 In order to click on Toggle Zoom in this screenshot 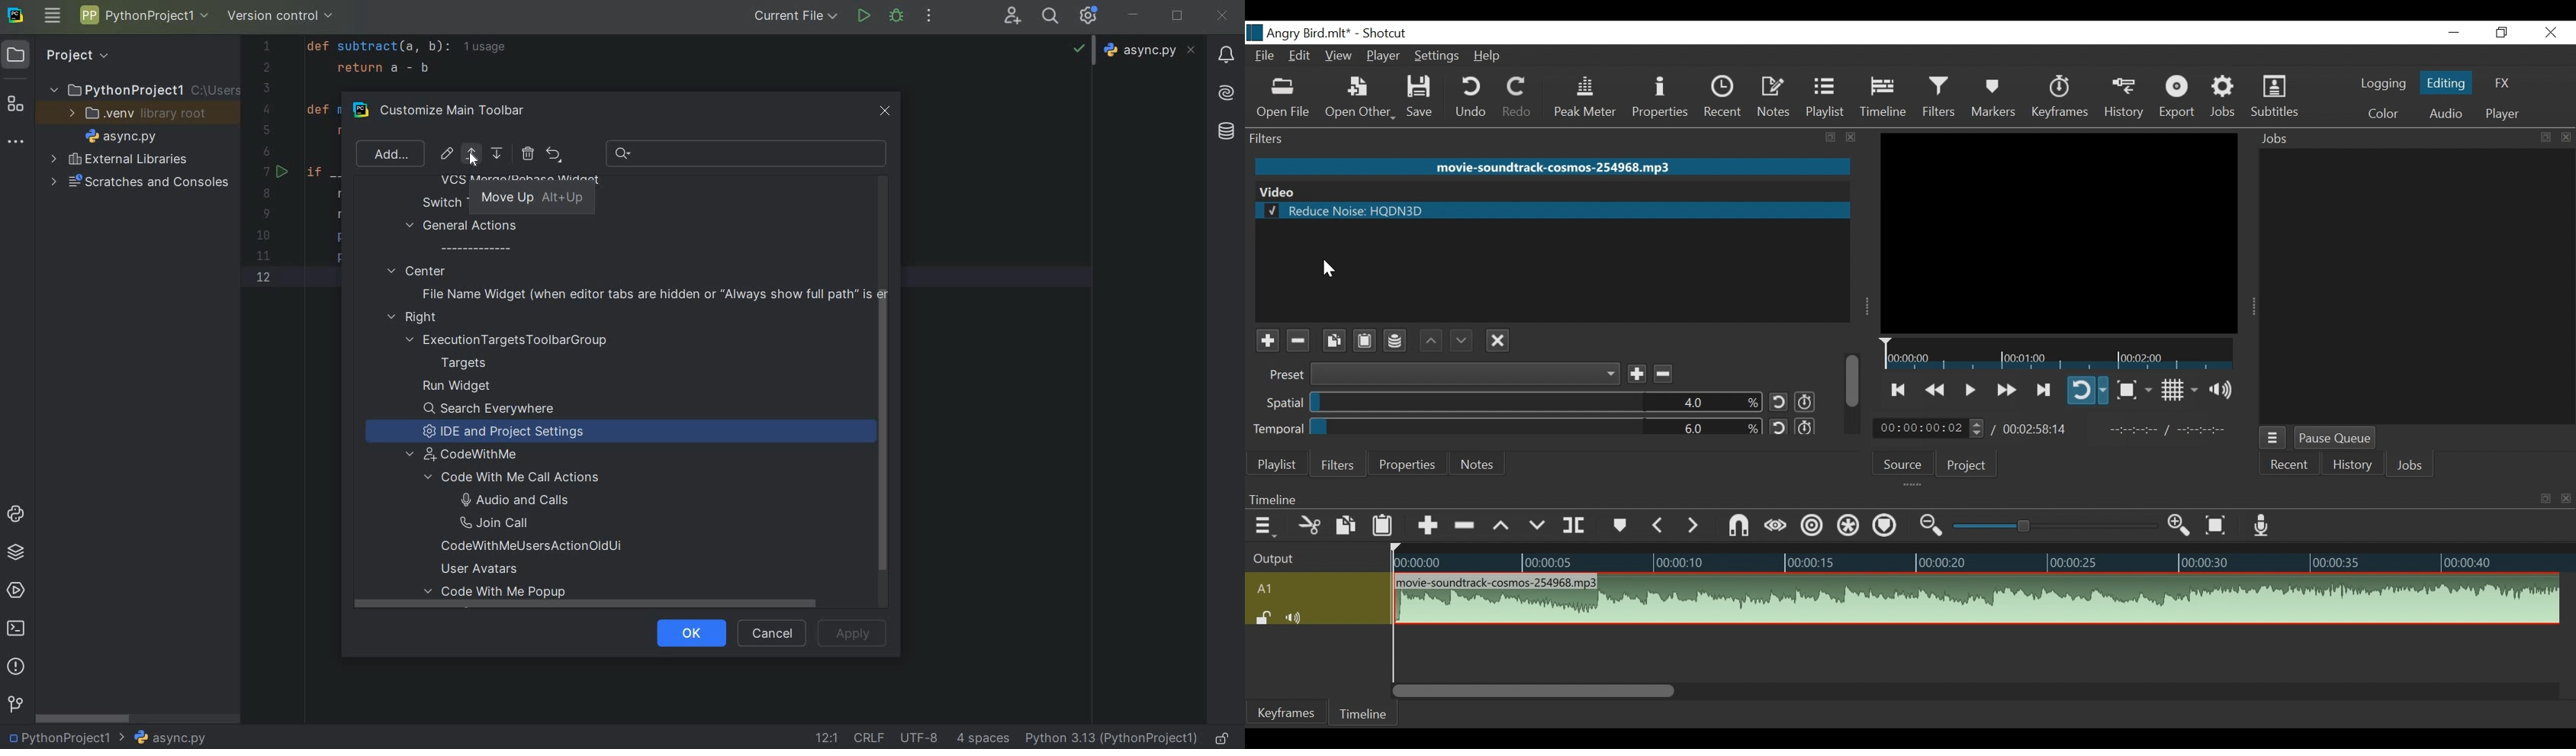, I will do `click(2134, 389)`.